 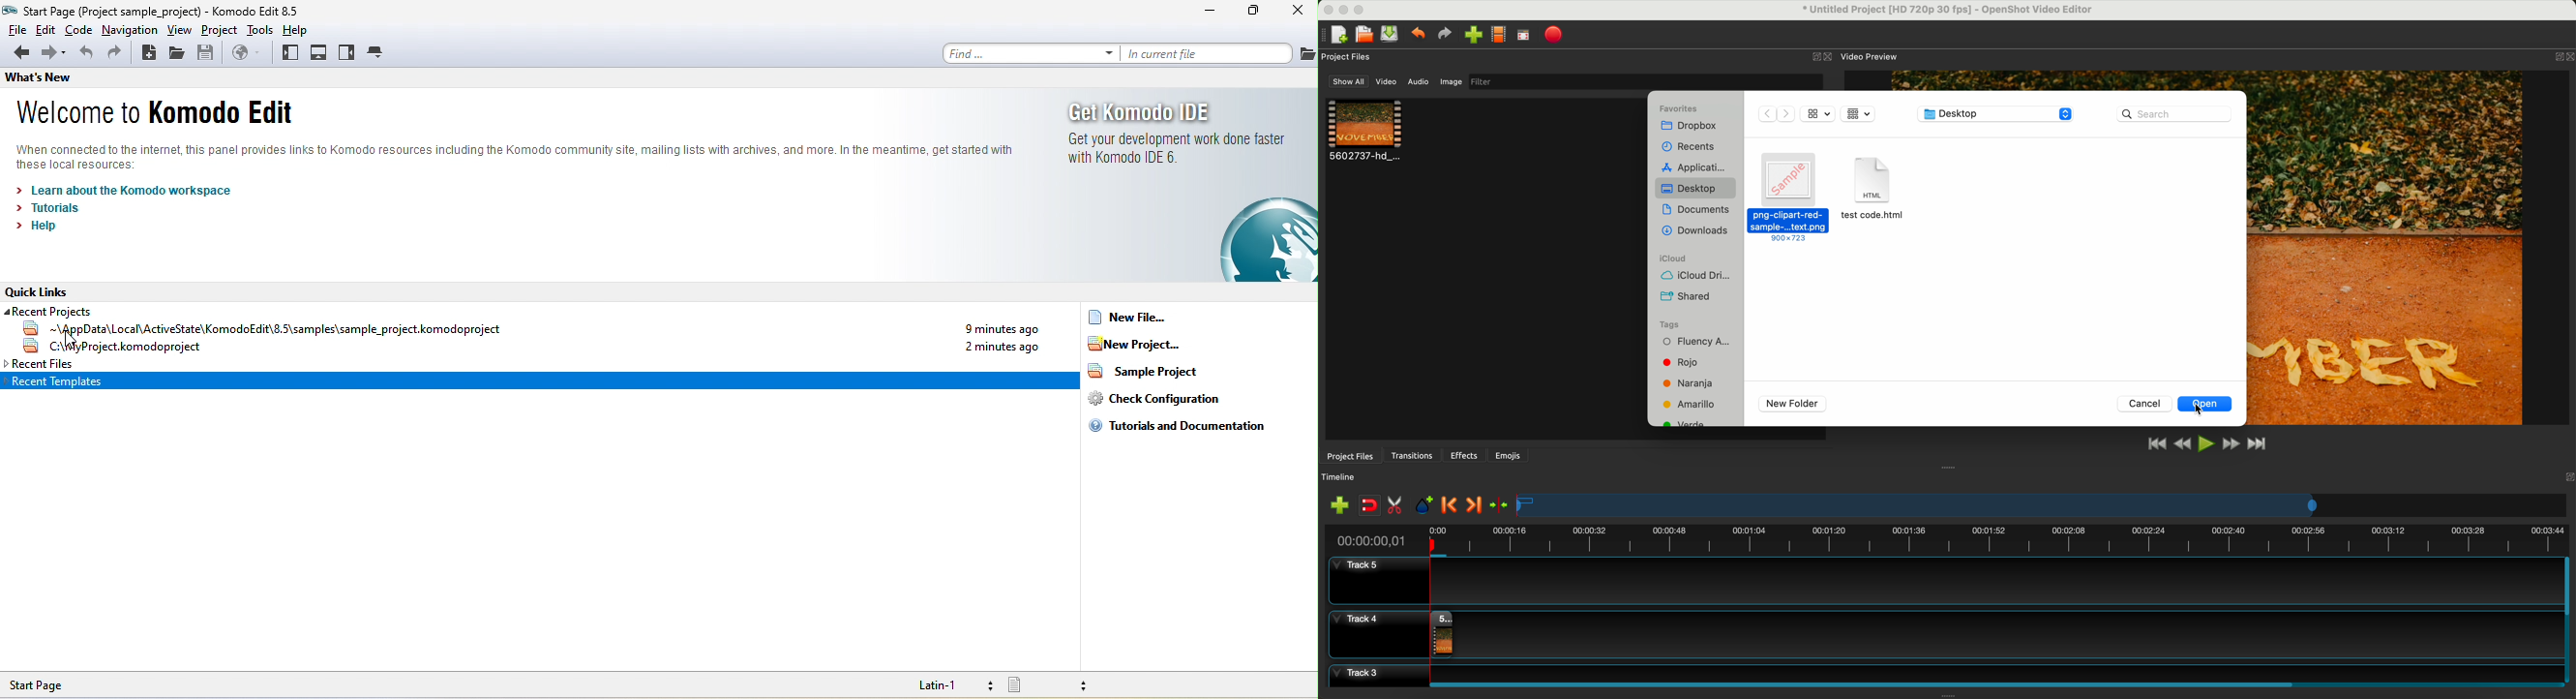 What do you see at coordinates (1557, 34) in the screenshot?
I see `export video` at bounding box center [1557, 34].